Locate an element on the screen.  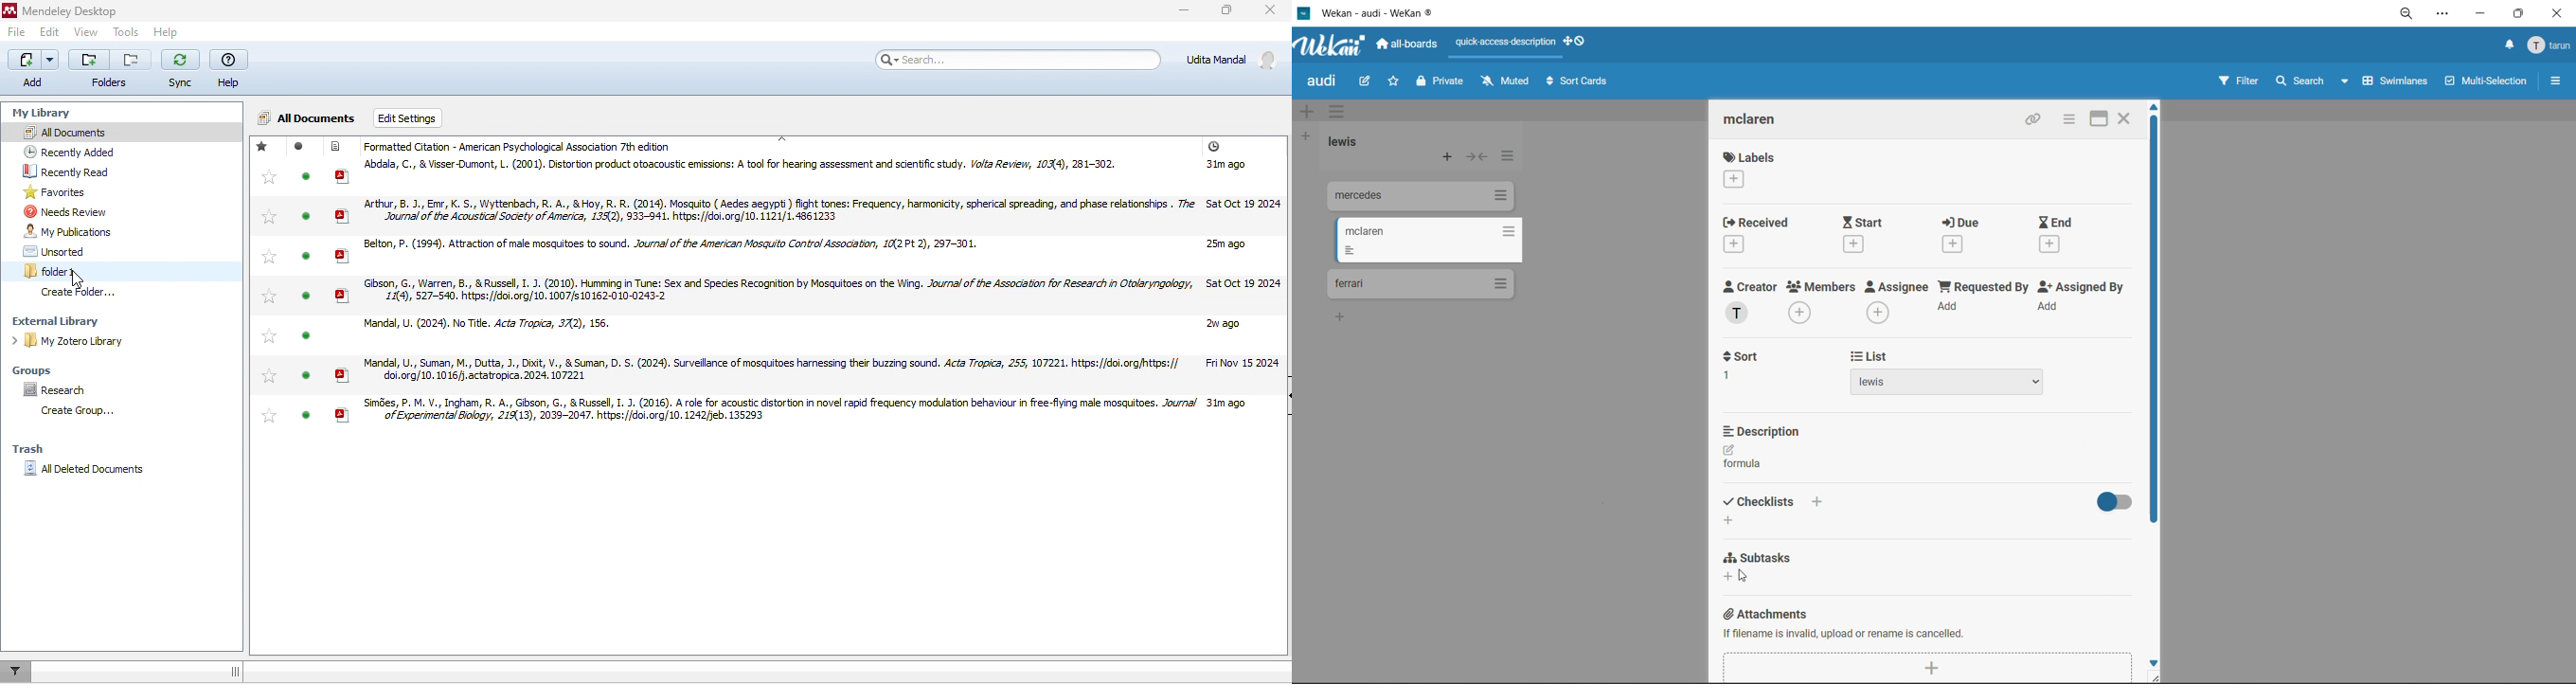
edit is located at coordinates (48, 32).